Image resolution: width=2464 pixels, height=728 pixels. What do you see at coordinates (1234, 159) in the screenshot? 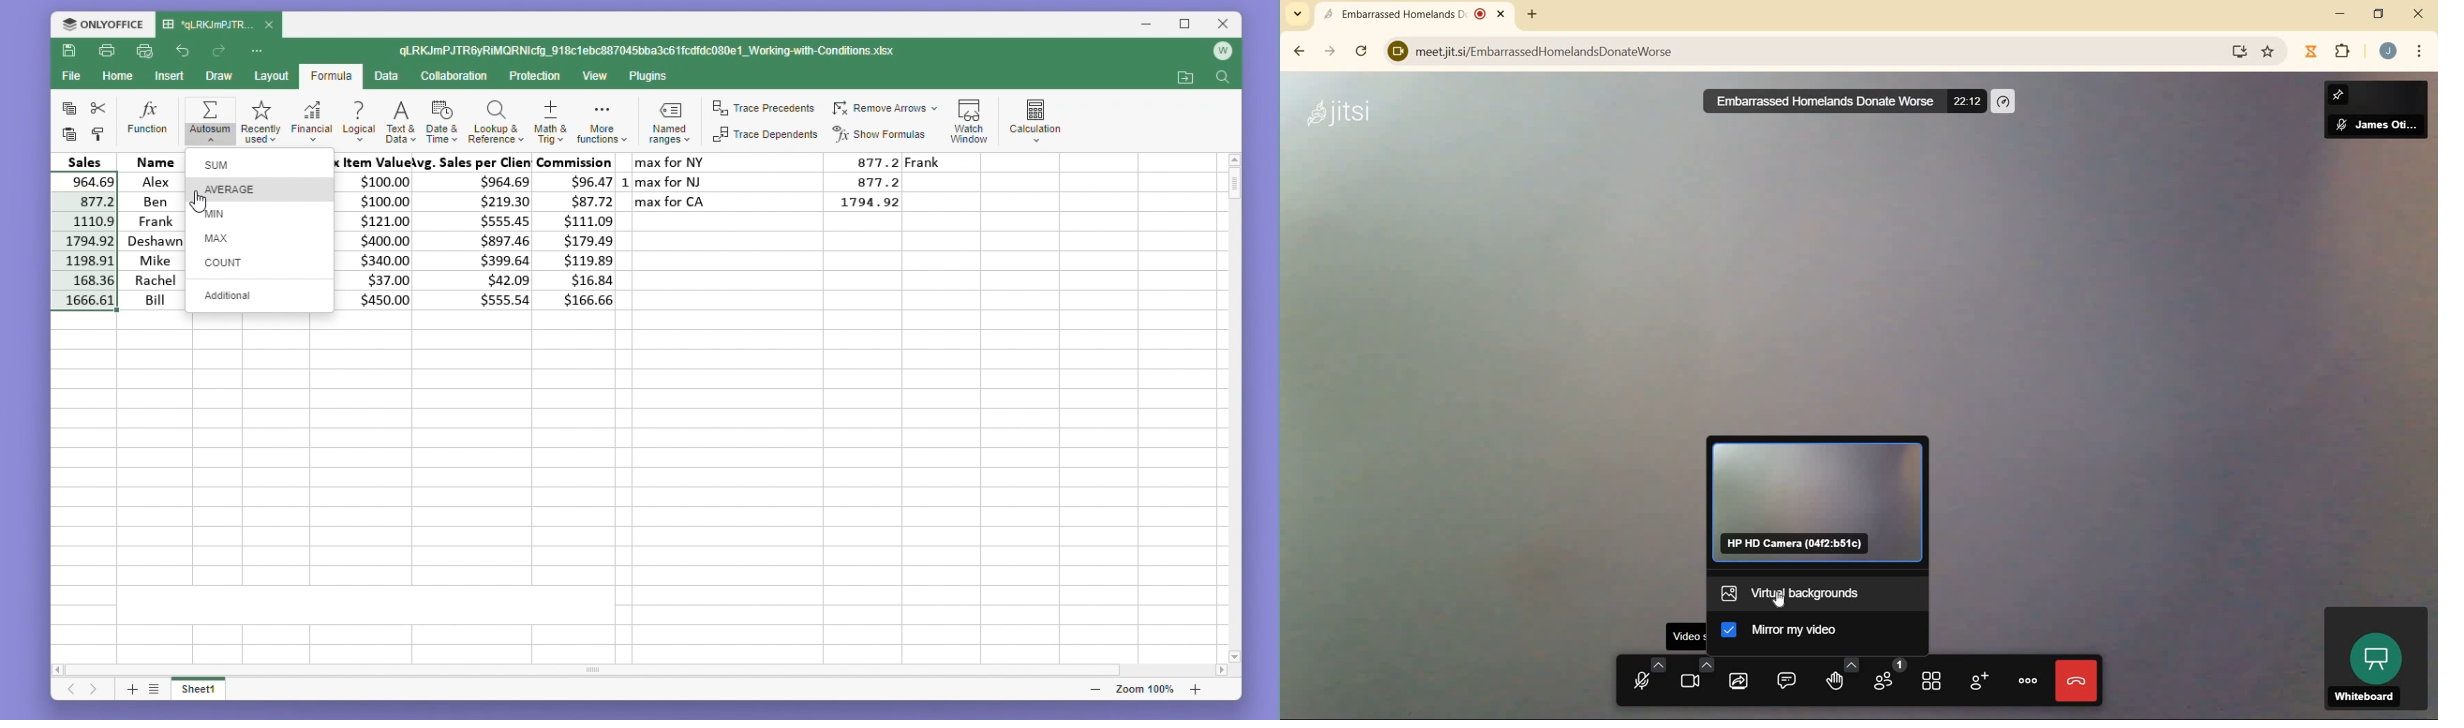
I see `scroll up` at bounding box center [1234, 159].